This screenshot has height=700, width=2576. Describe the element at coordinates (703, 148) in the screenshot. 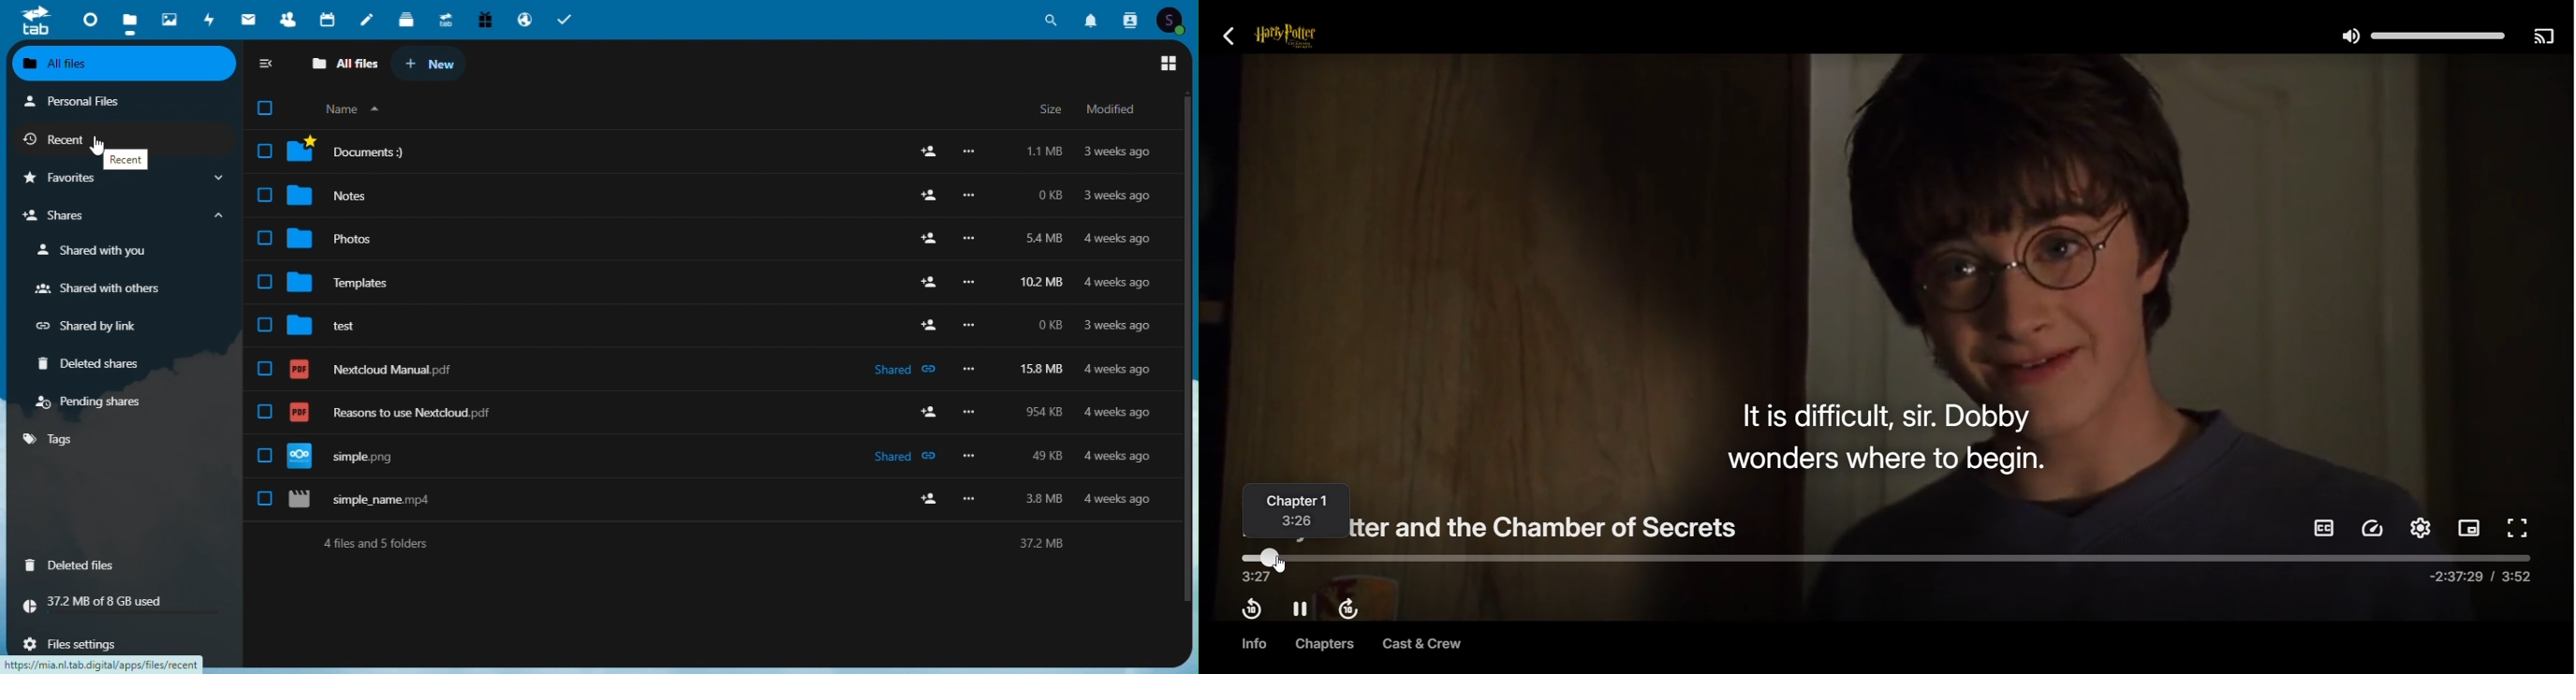

I see `"Documents :)` at that location.